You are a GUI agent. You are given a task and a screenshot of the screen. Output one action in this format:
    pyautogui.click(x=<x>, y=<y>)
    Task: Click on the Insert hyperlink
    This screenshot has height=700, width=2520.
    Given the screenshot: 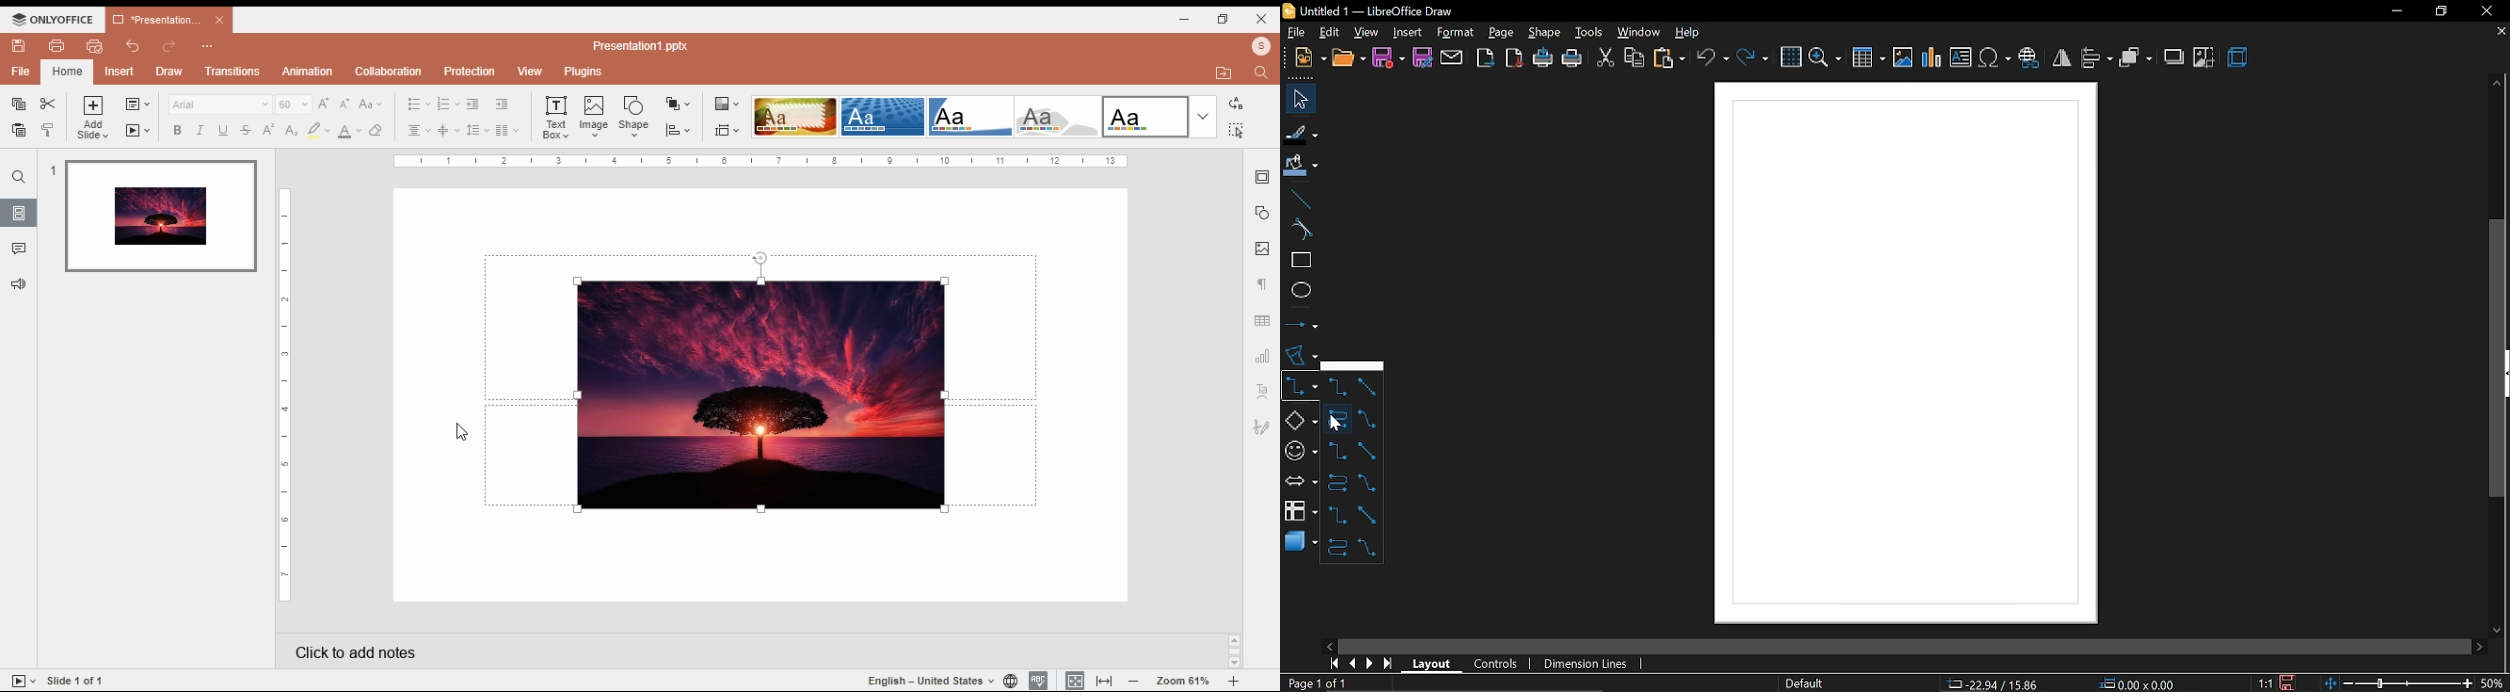 What is the action you would take?
    pyautogui.click(x=2029, y=60)
    